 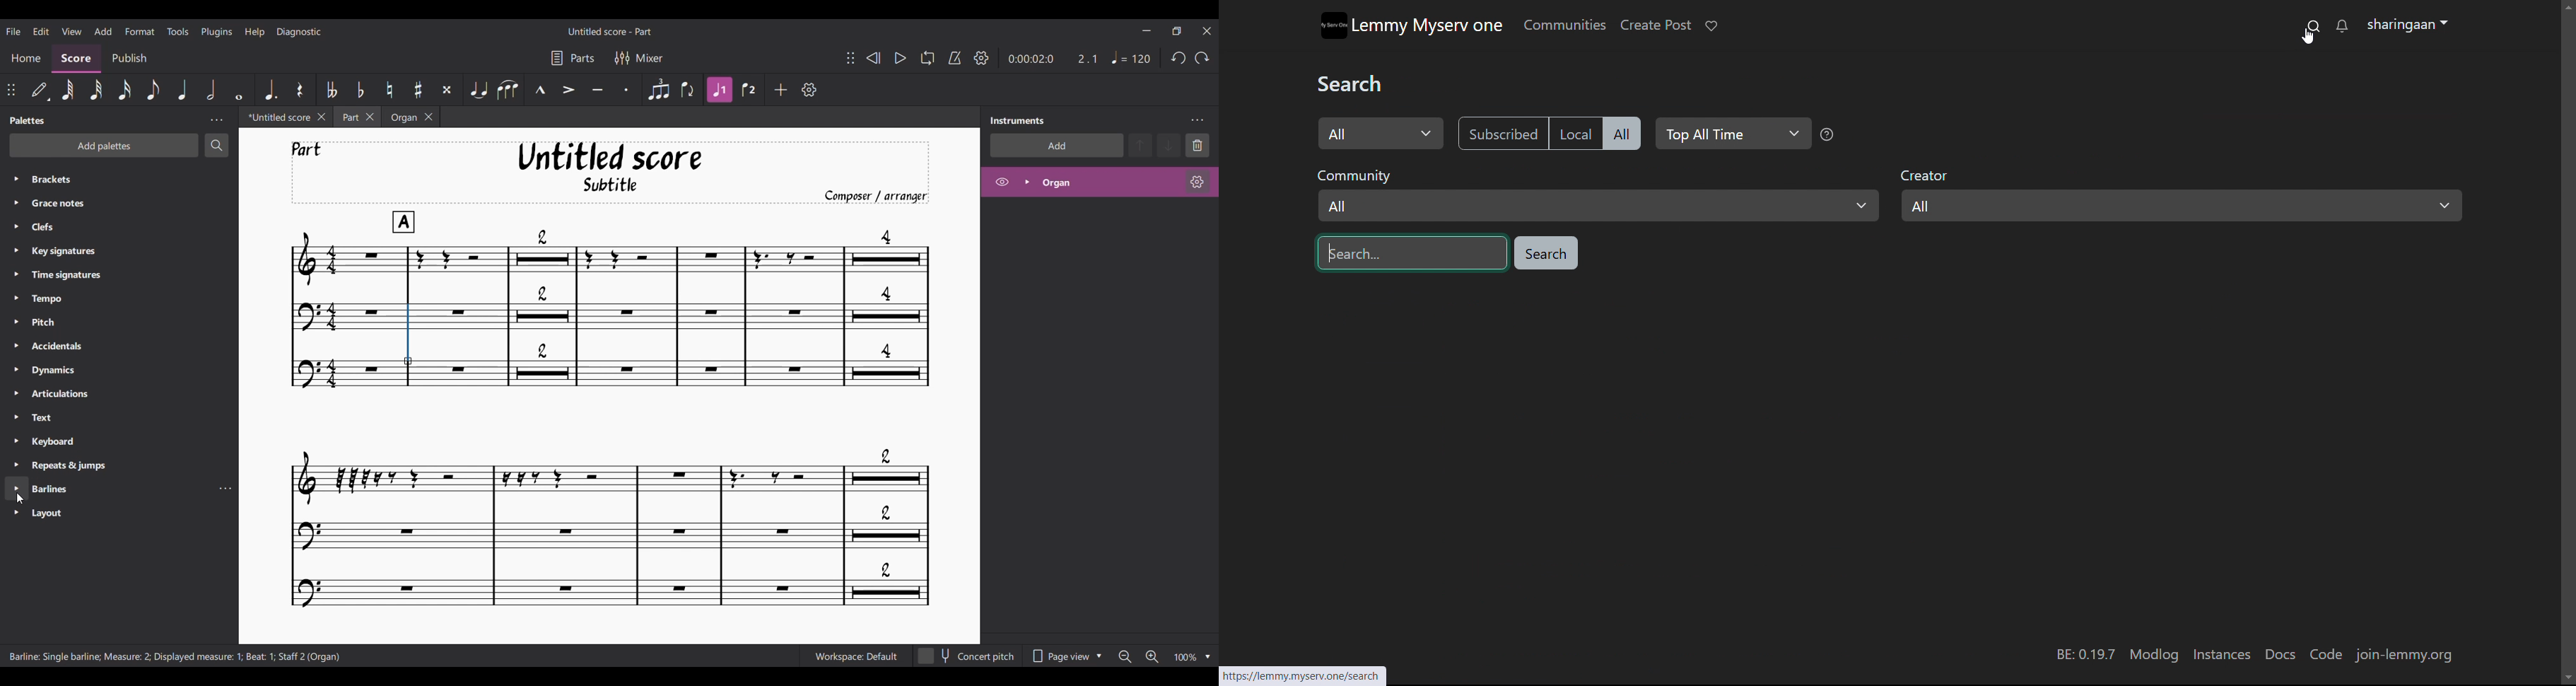 I want to click on 64th note, so click(x=67, y=90).